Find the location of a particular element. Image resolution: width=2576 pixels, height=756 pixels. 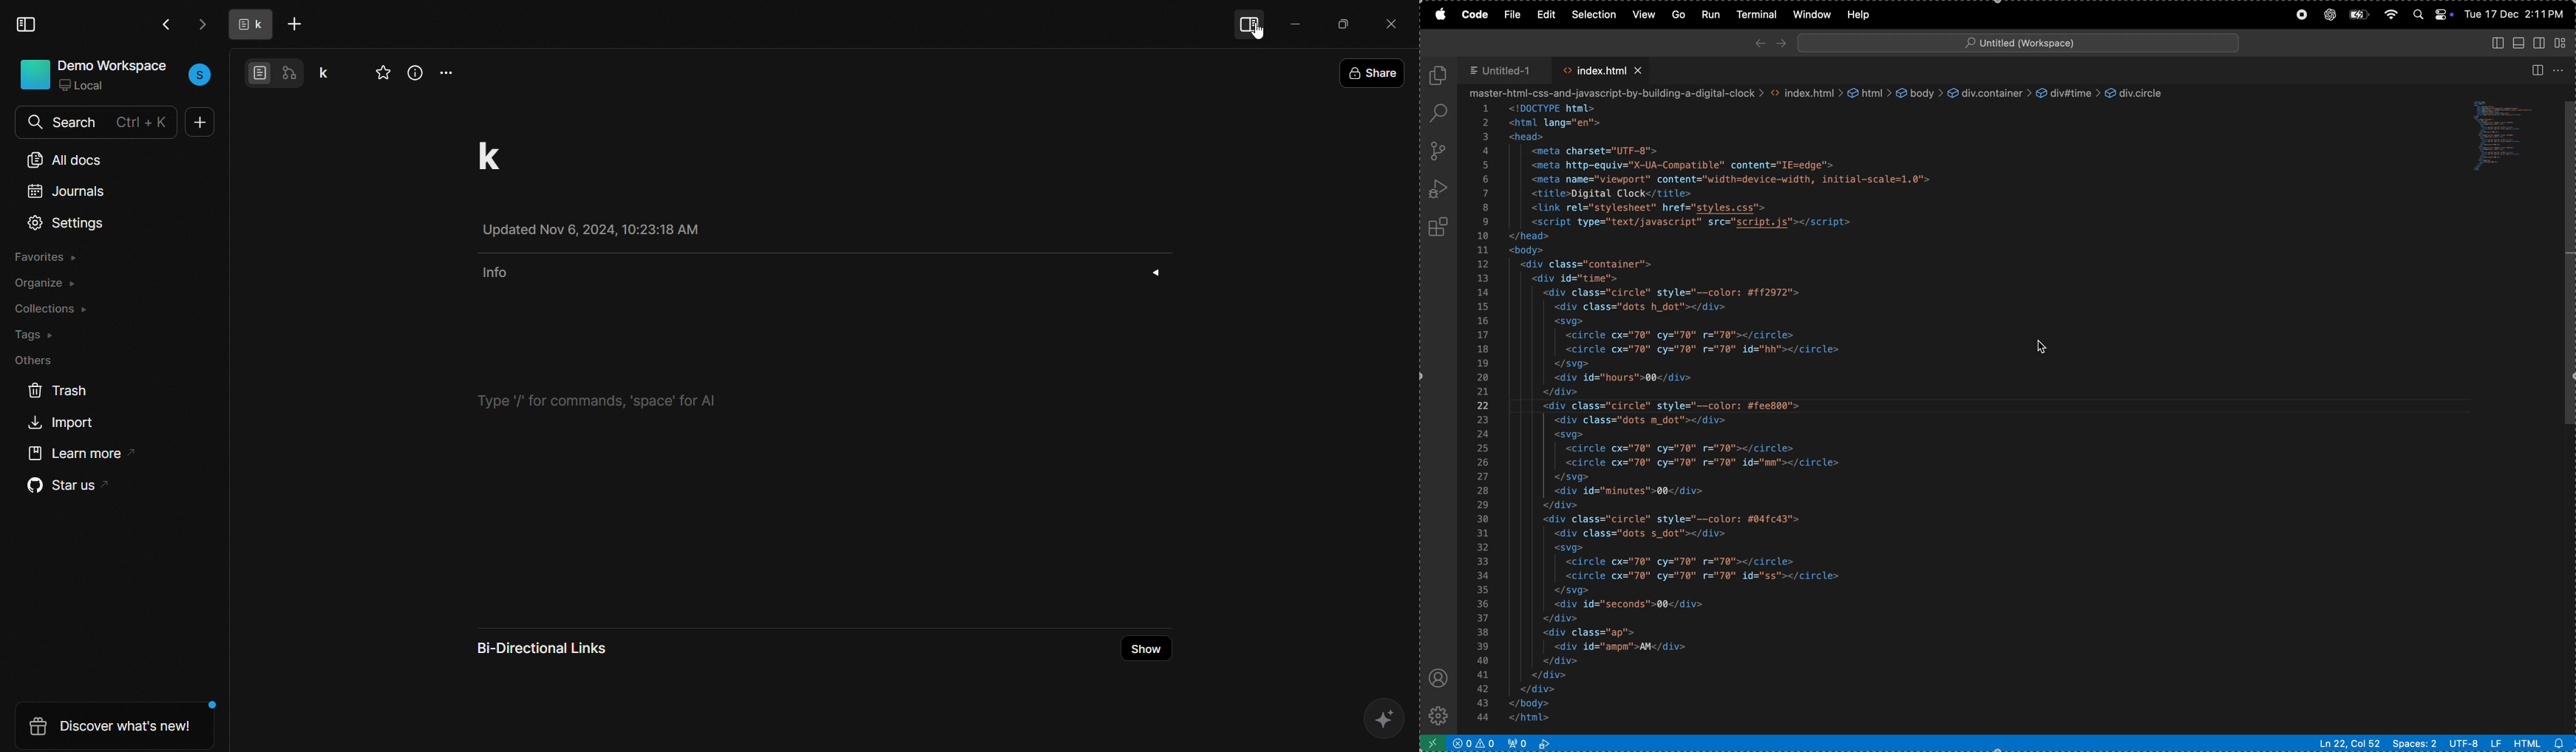

tab name is located at coordinates (246, 25).